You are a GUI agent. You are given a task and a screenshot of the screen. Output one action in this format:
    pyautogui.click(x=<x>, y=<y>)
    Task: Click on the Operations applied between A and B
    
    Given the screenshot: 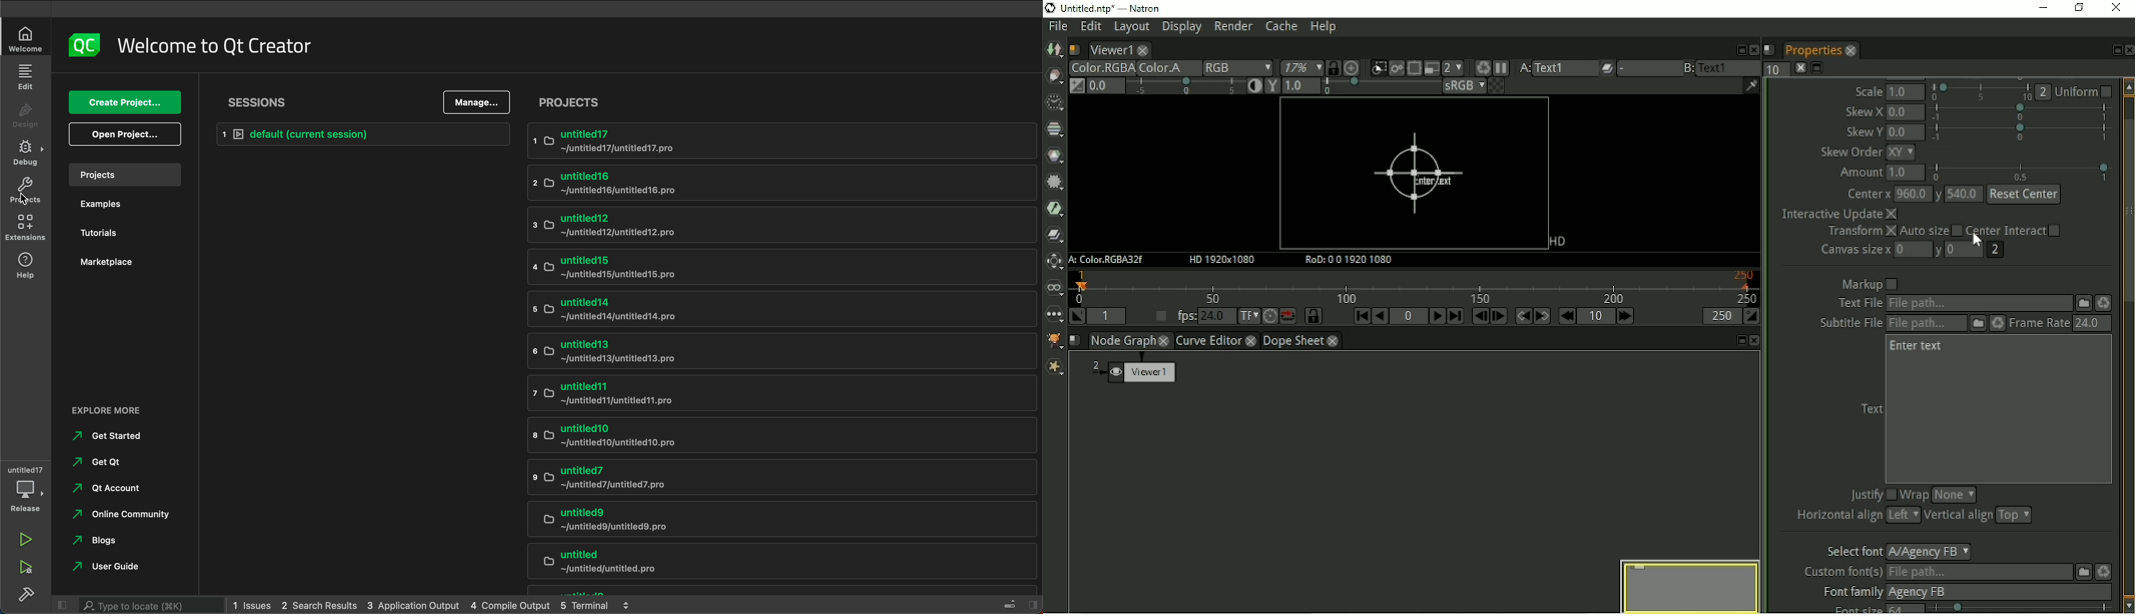 What is the action you would take?
    pyautogui.click(x=1607, y=68)
    